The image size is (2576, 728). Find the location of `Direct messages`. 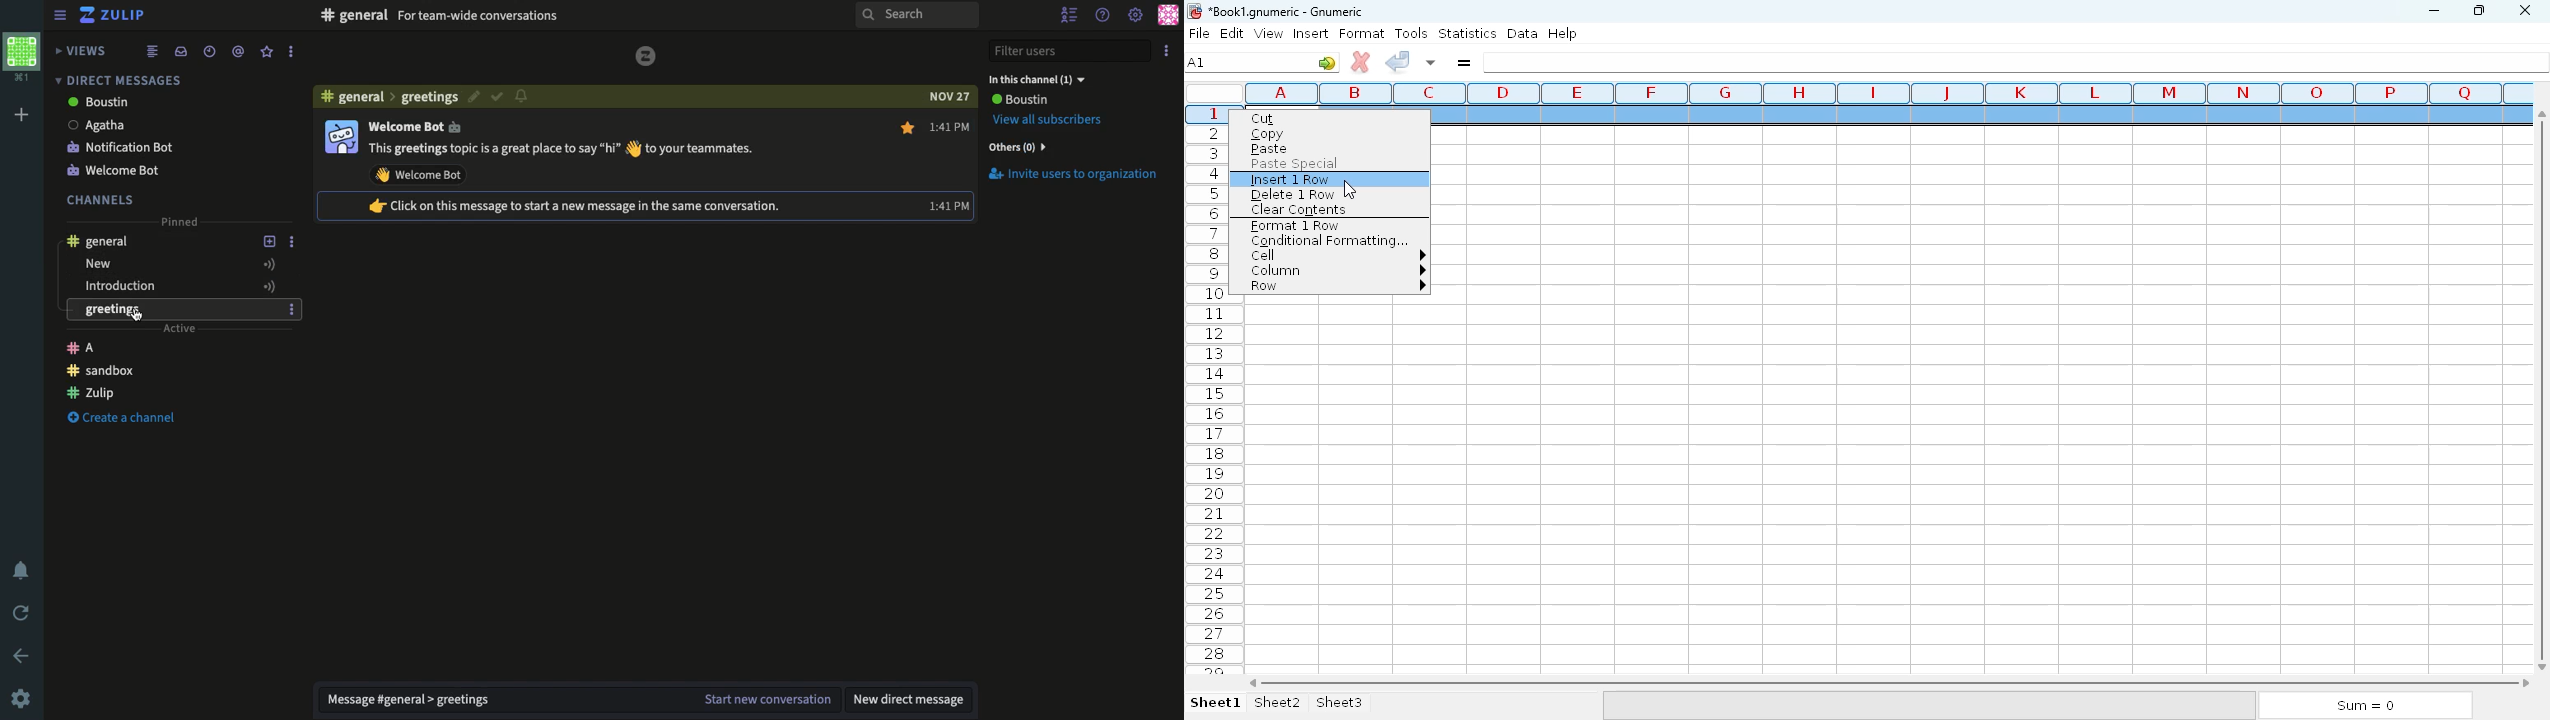

Direct messages is located at coordinates (115, 80).